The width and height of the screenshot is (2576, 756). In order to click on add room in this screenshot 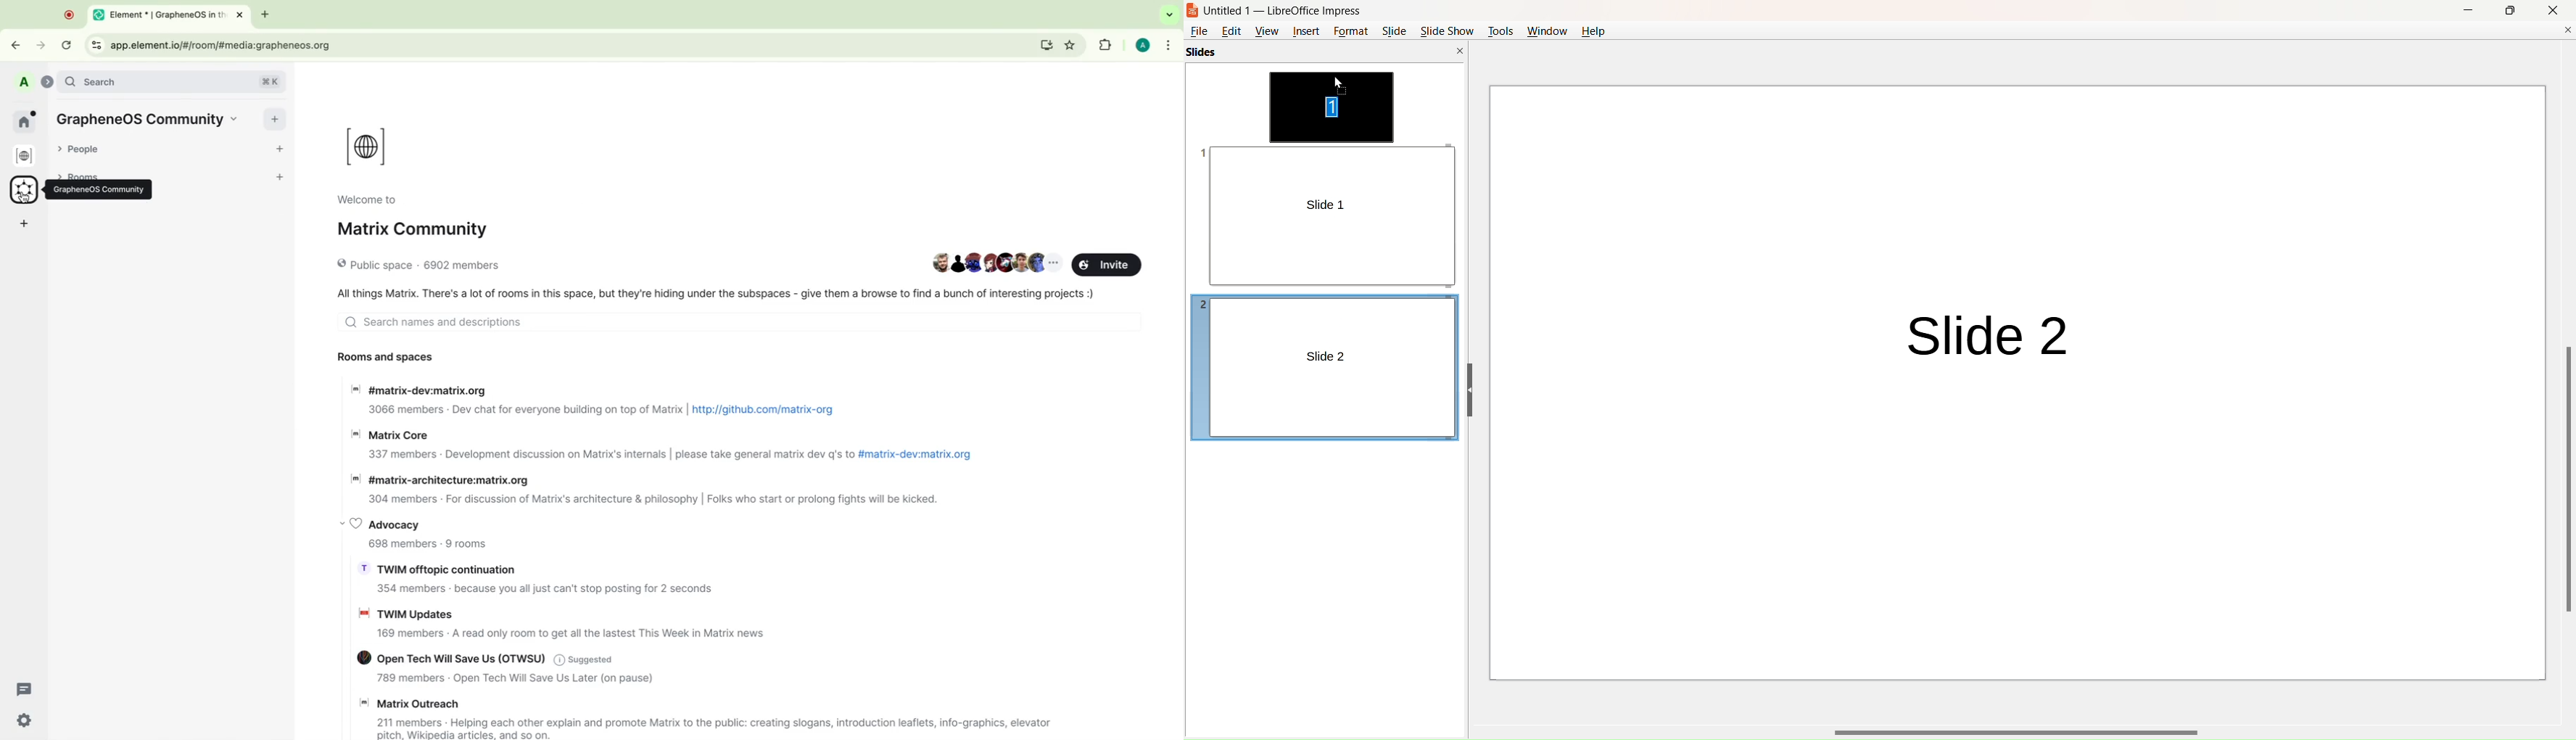, I will do `click(282, 178)`.